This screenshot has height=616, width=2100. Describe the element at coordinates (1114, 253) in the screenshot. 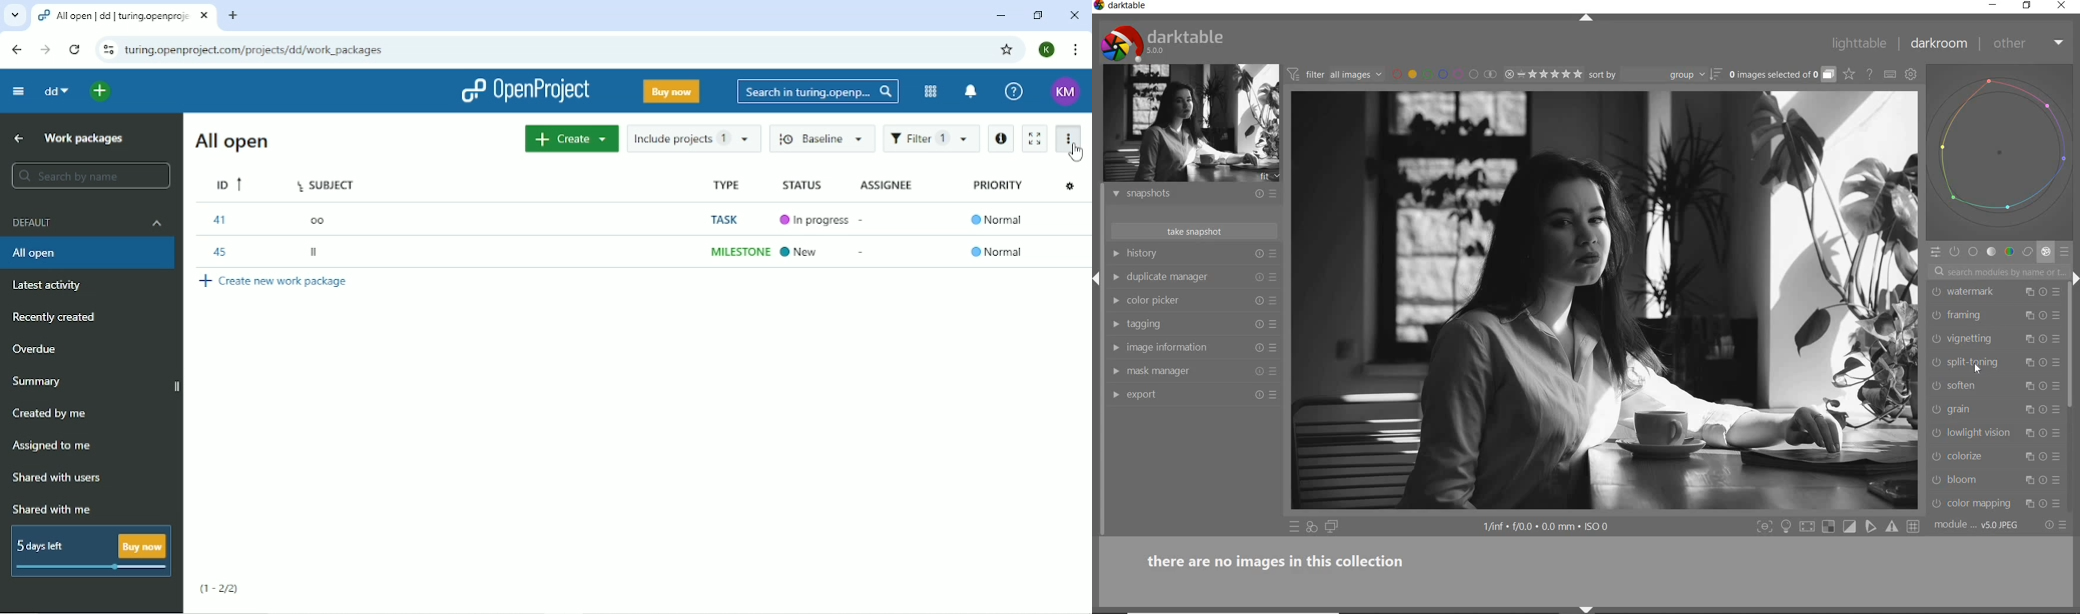

I see `show module` at that location.